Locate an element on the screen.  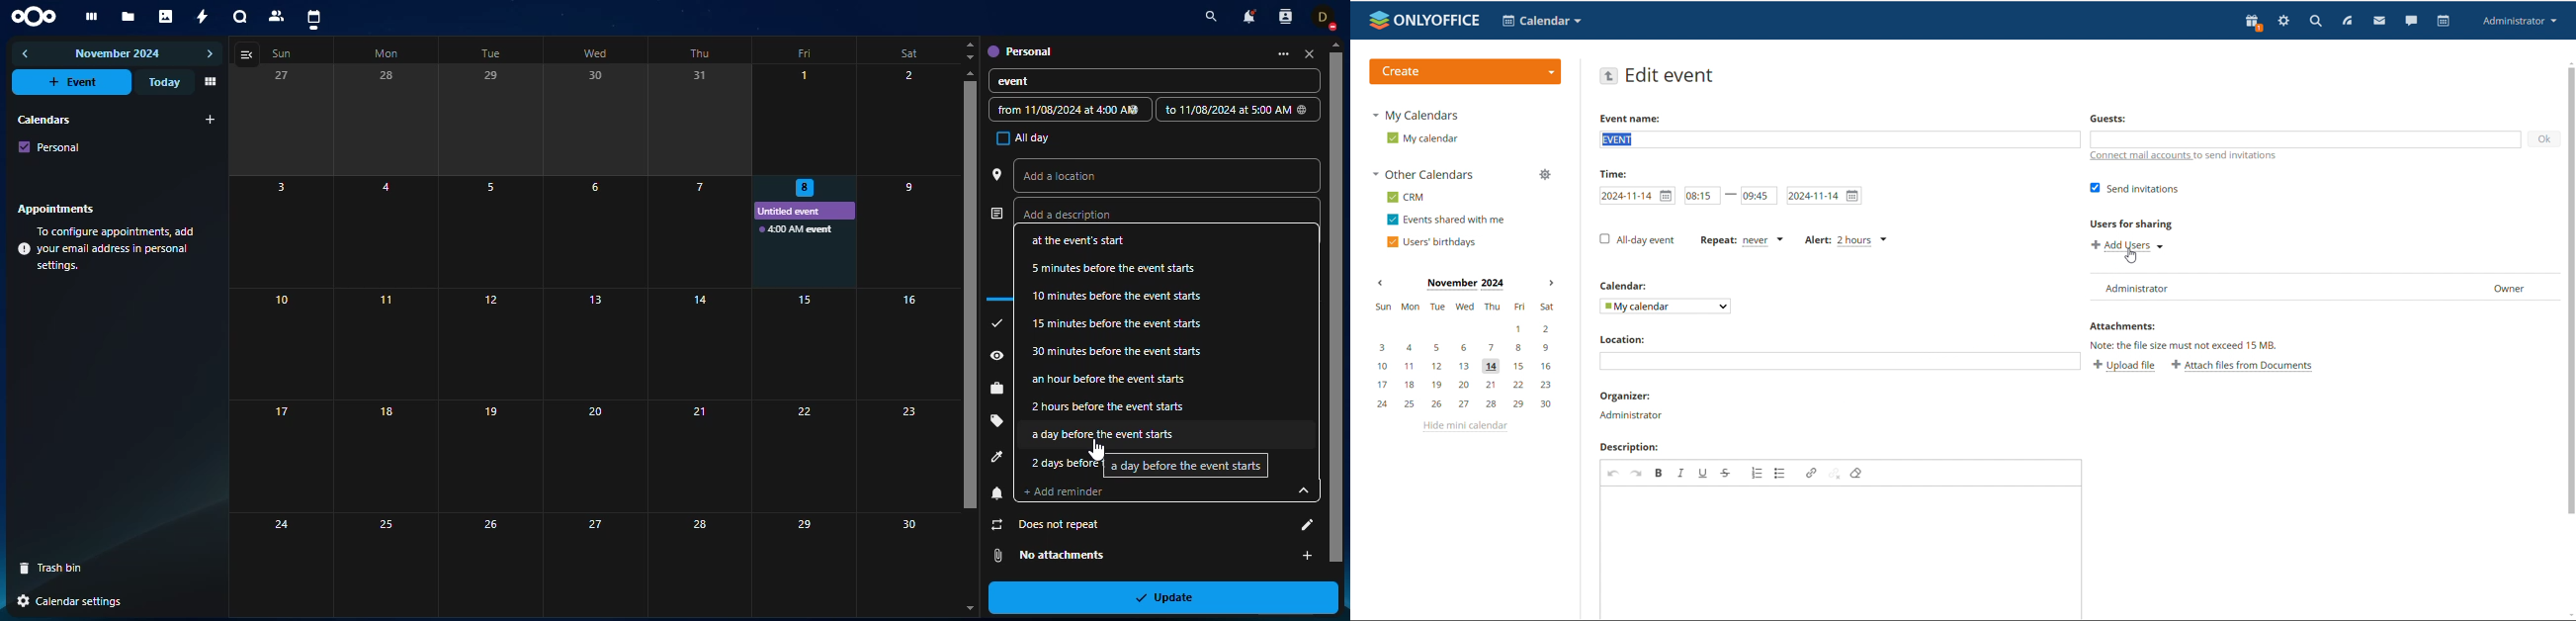
sat is located at coordinates (902, 51).